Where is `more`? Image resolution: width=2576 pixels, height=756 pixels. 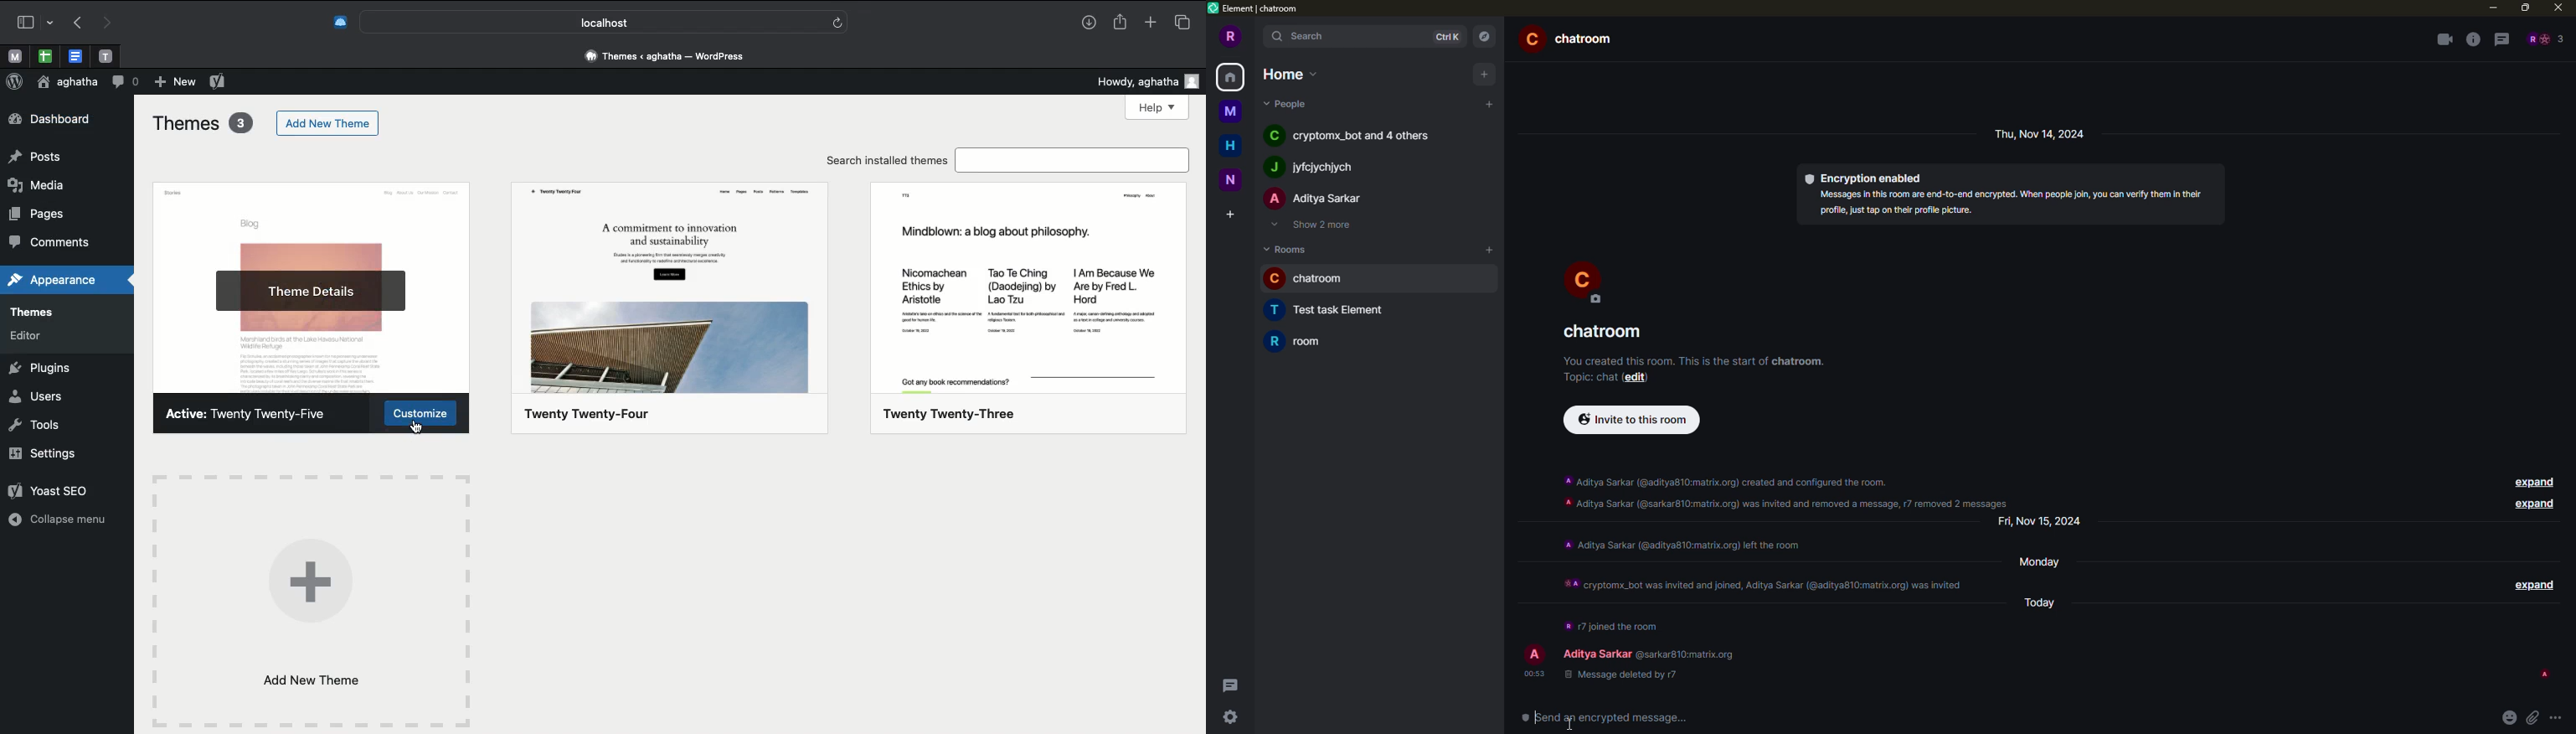
more is located at coordinates (2560, 719).